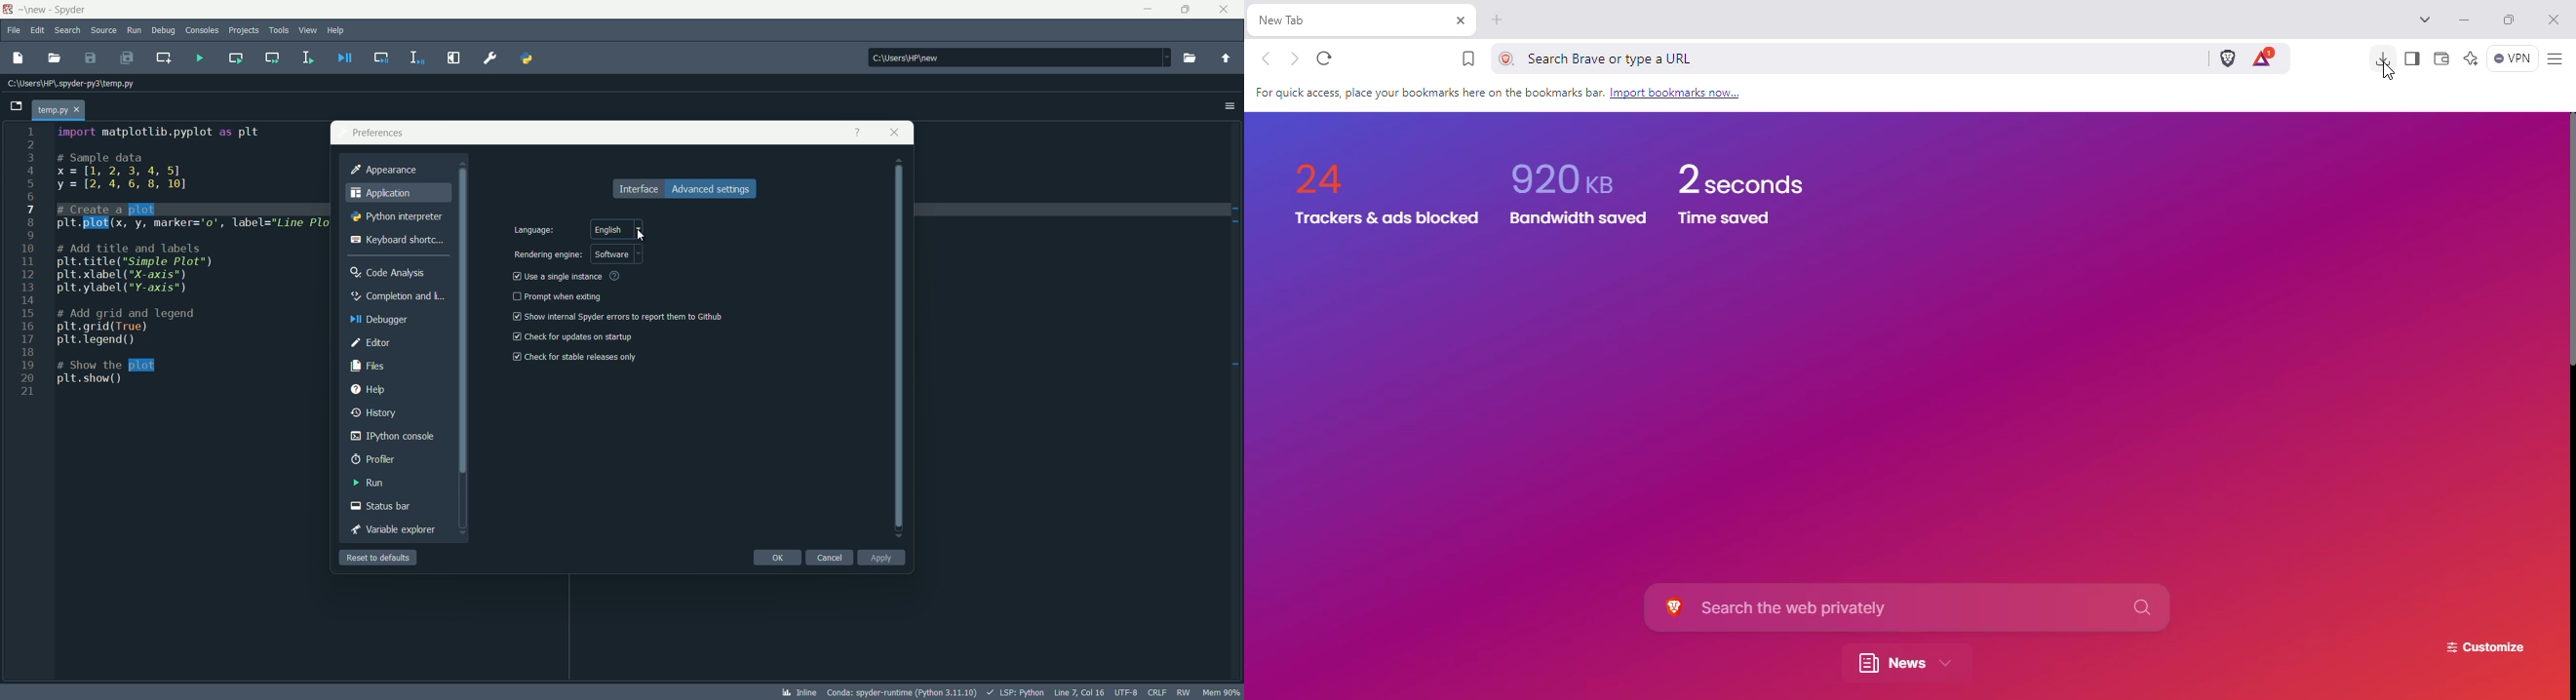  Describe the element at coordinates (393, 529) in the screenshot. I see `variable explorer` at that location.